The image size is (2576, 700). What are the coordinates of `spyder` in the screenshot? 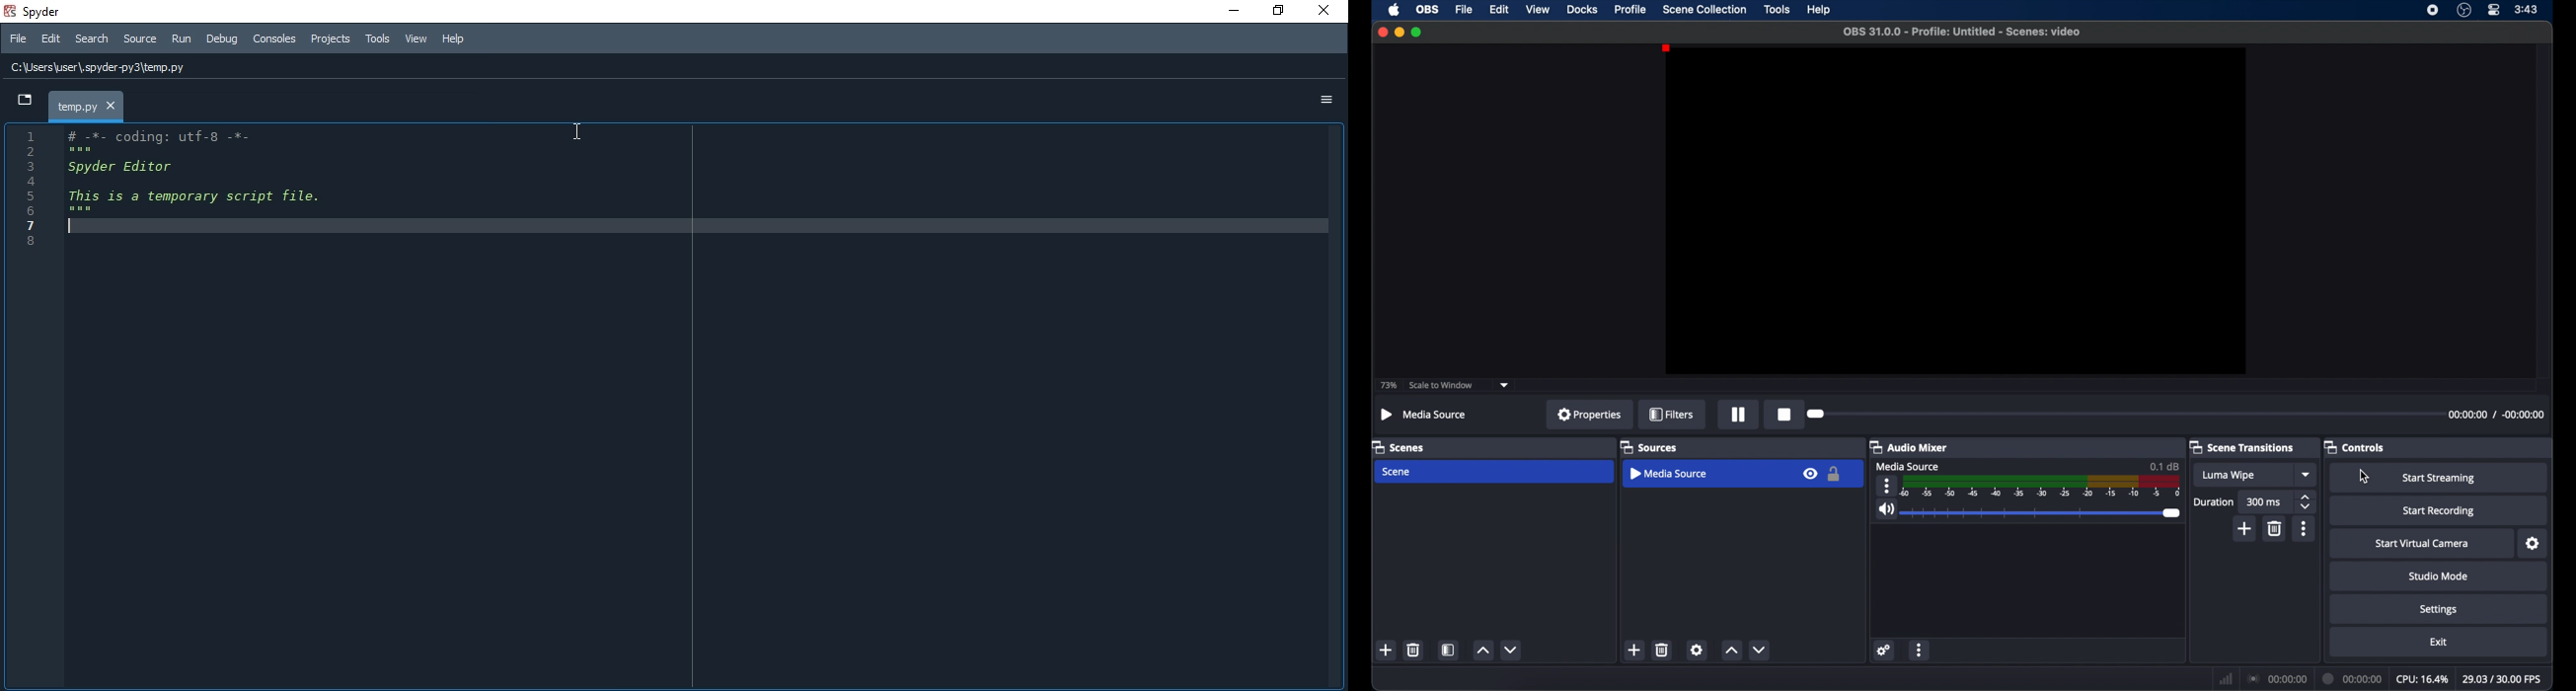 It's located at (43, 10).